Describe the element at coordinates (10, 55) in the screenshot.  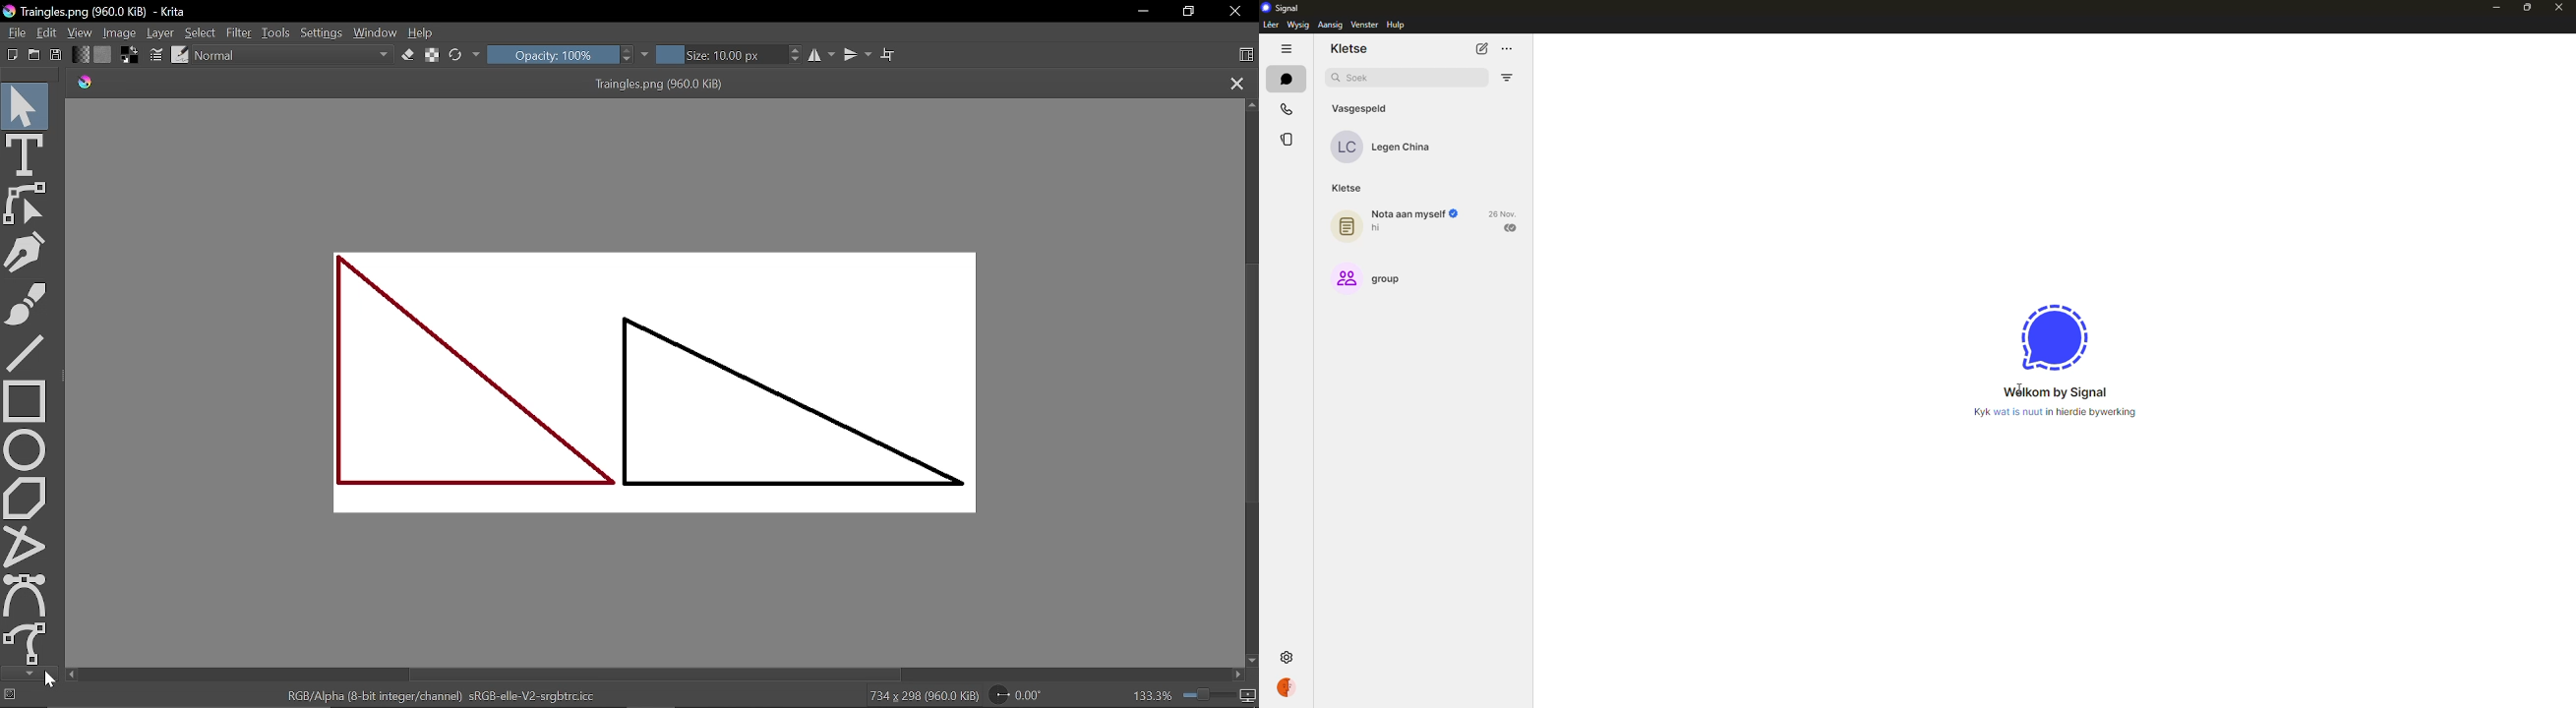
I see `Create new document` at that location.